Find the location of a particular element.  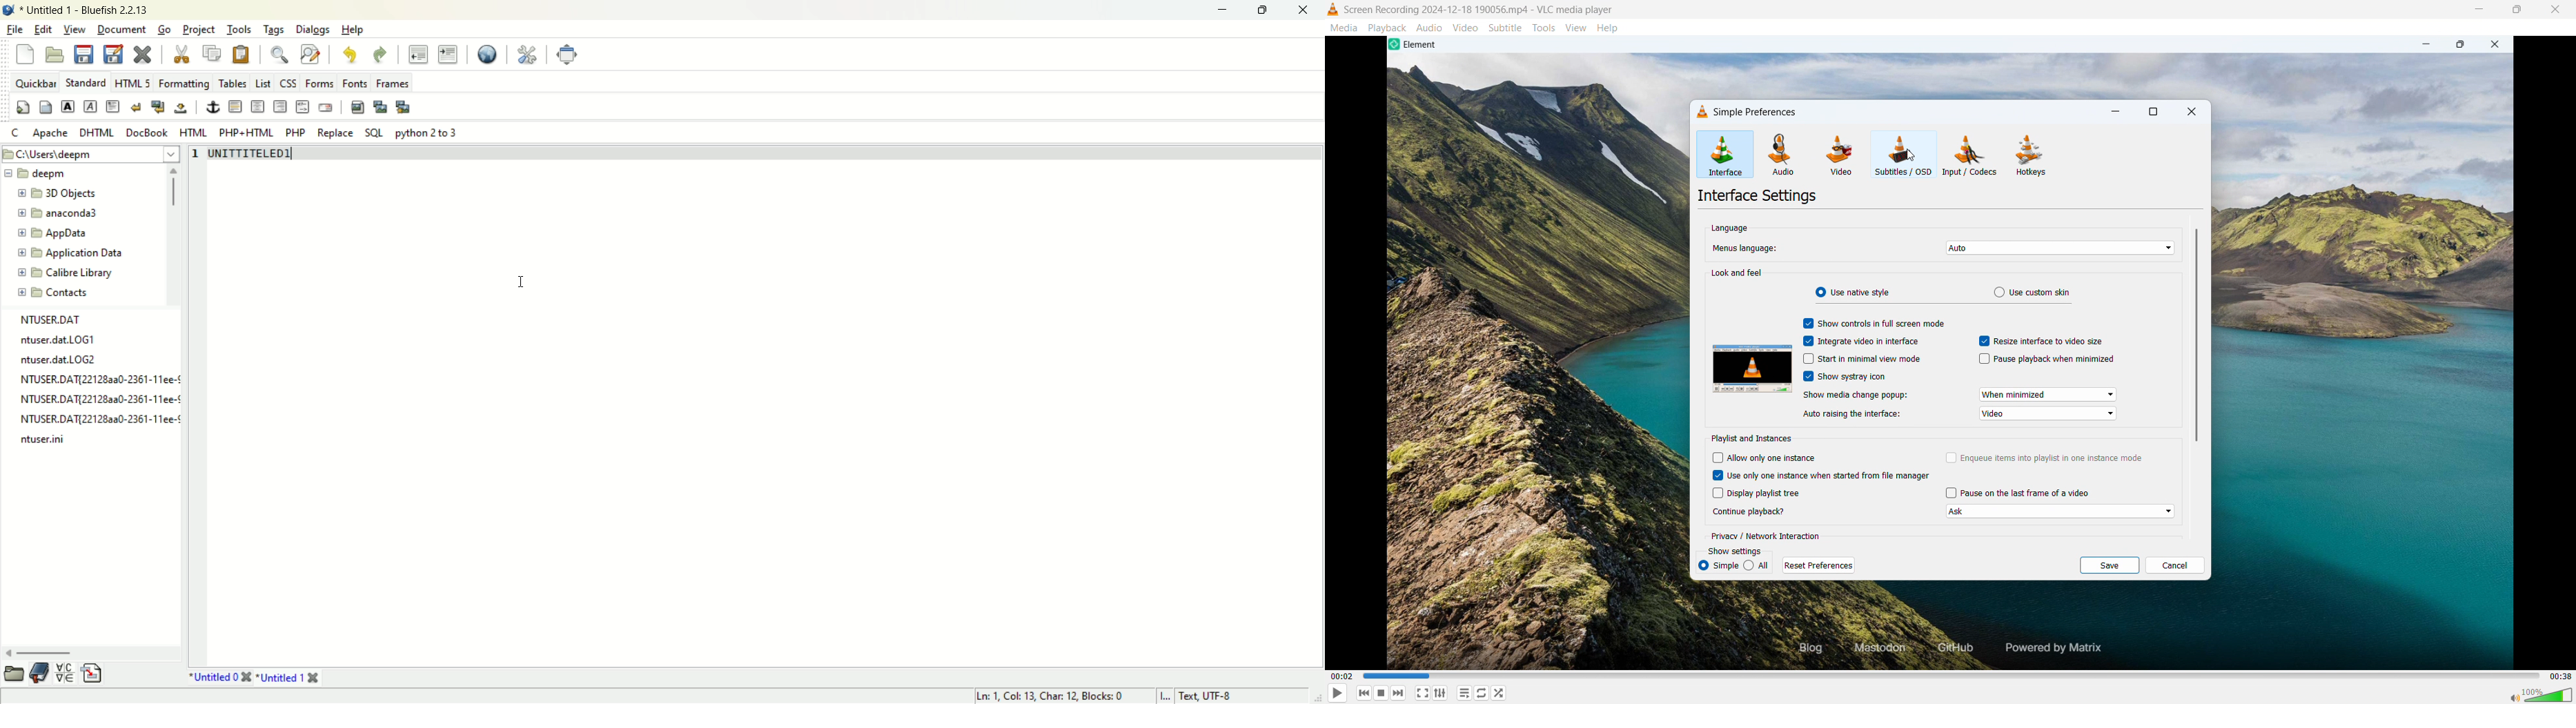

auto raising the interface is located at coordinates (2048, 413).